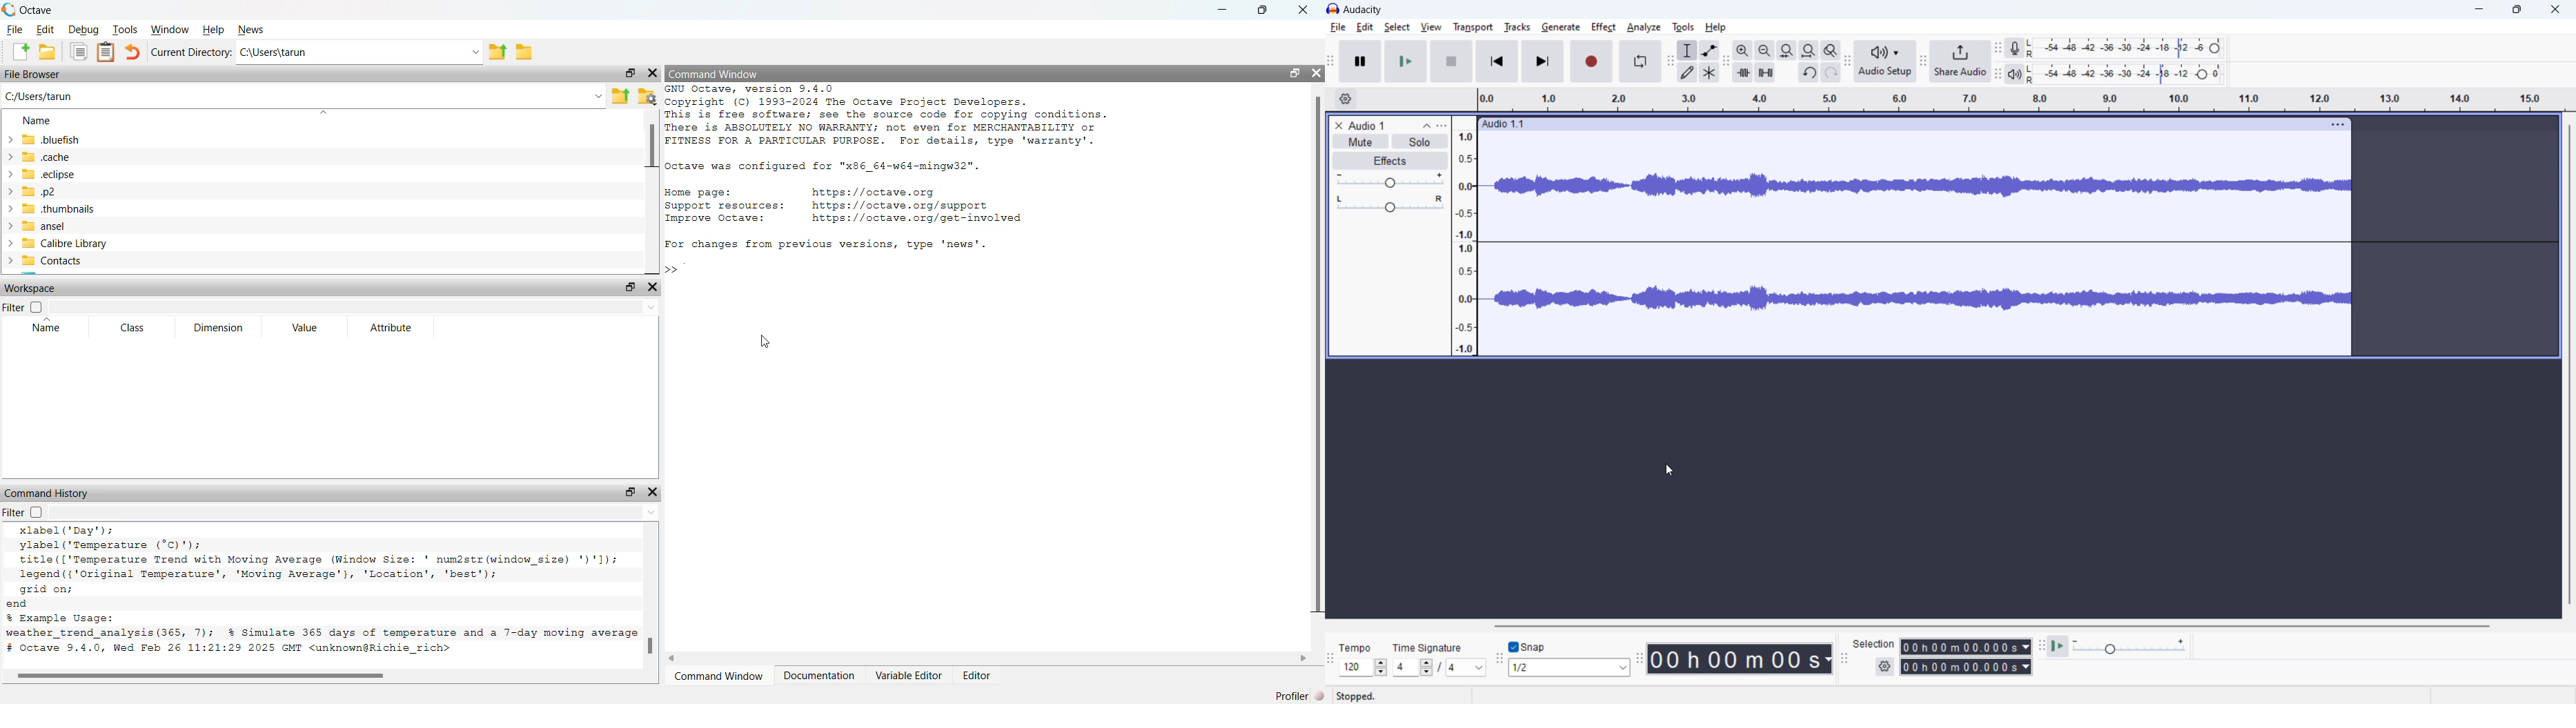 The image size is (2576, 728). I want to click on end time, so click(1965, 666).